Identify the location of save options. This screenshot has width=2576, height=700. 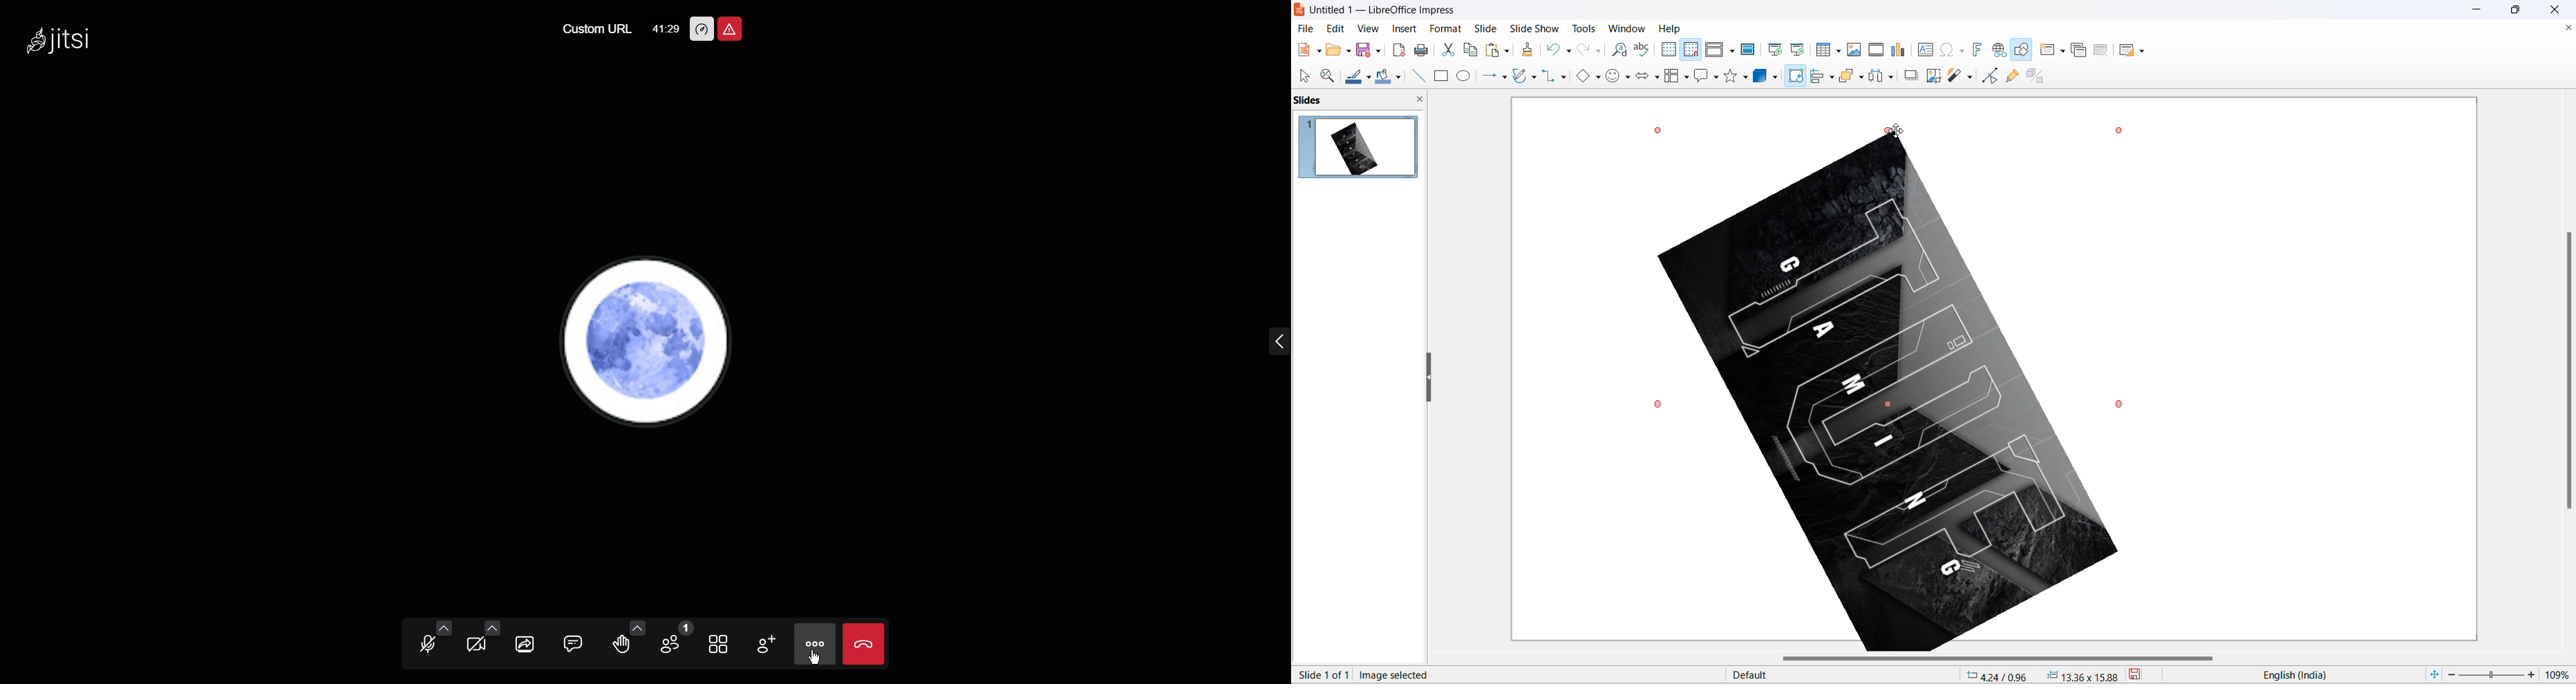
(1379, 50).